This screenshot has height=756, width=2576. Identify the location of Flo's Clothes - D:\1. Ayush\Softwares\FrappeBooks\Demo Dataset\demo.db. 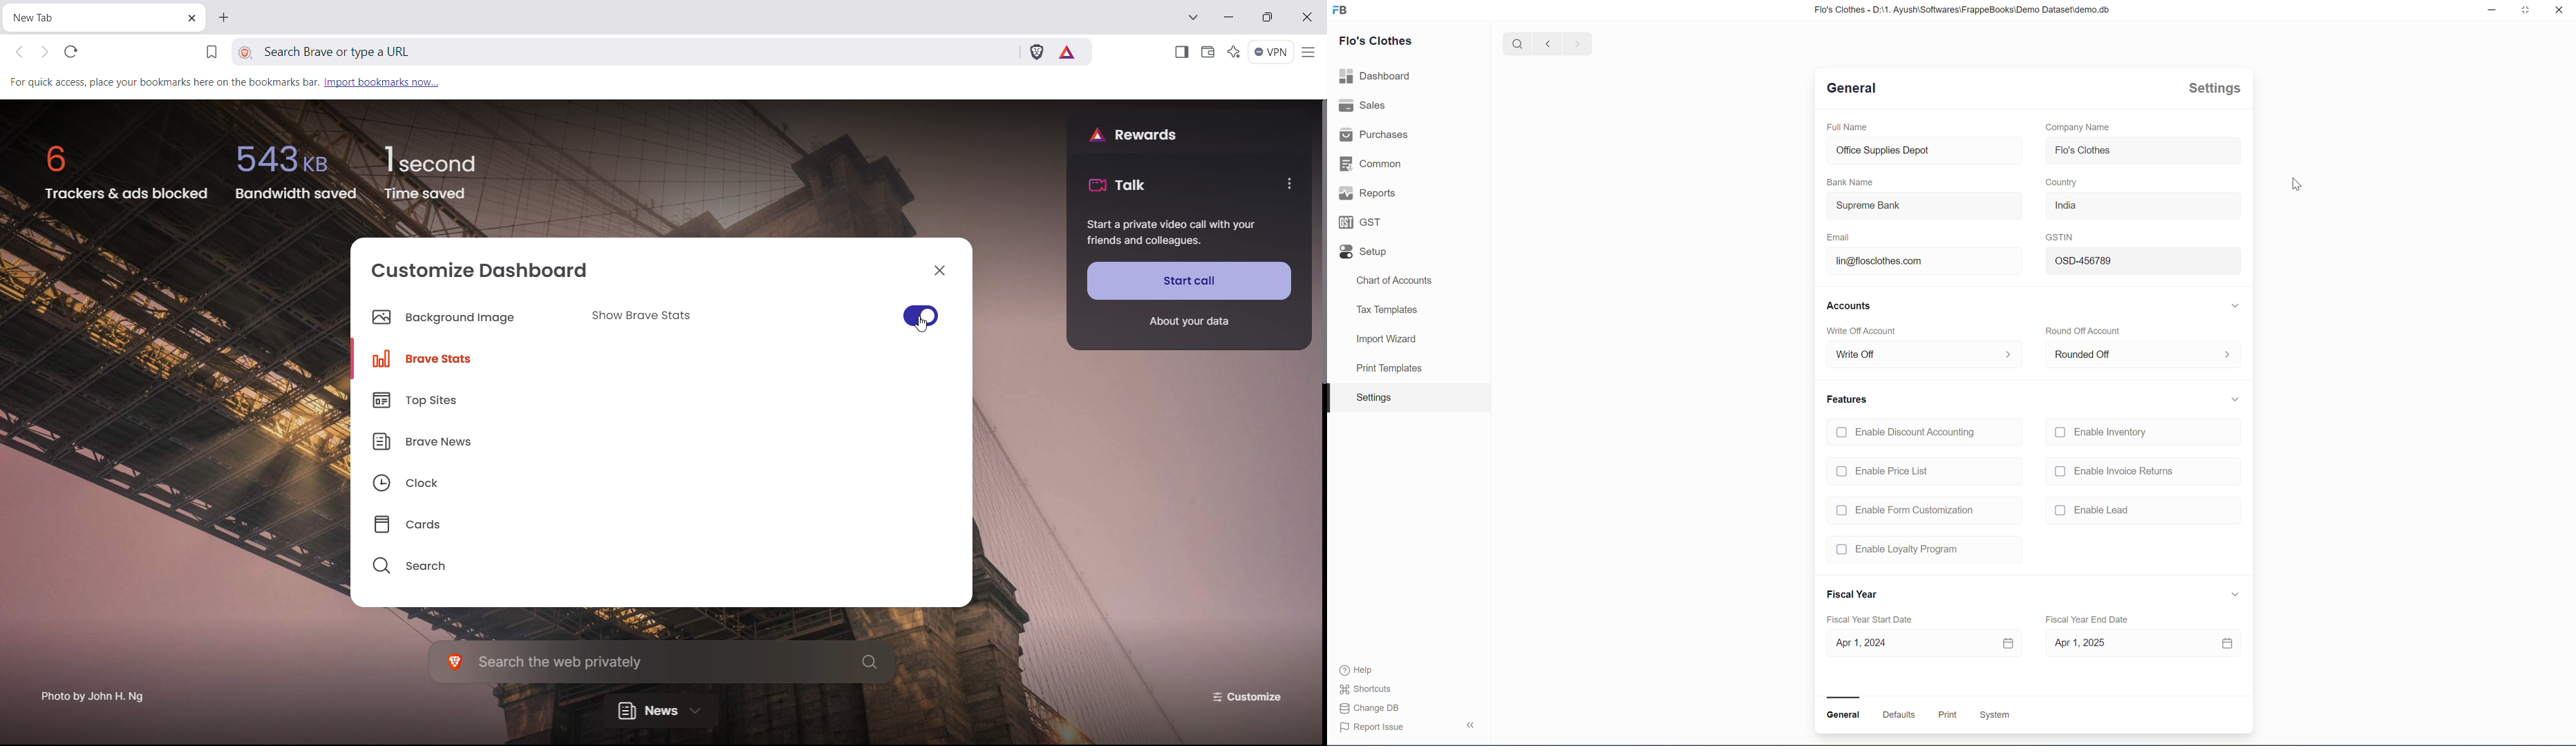
(1960, 9).